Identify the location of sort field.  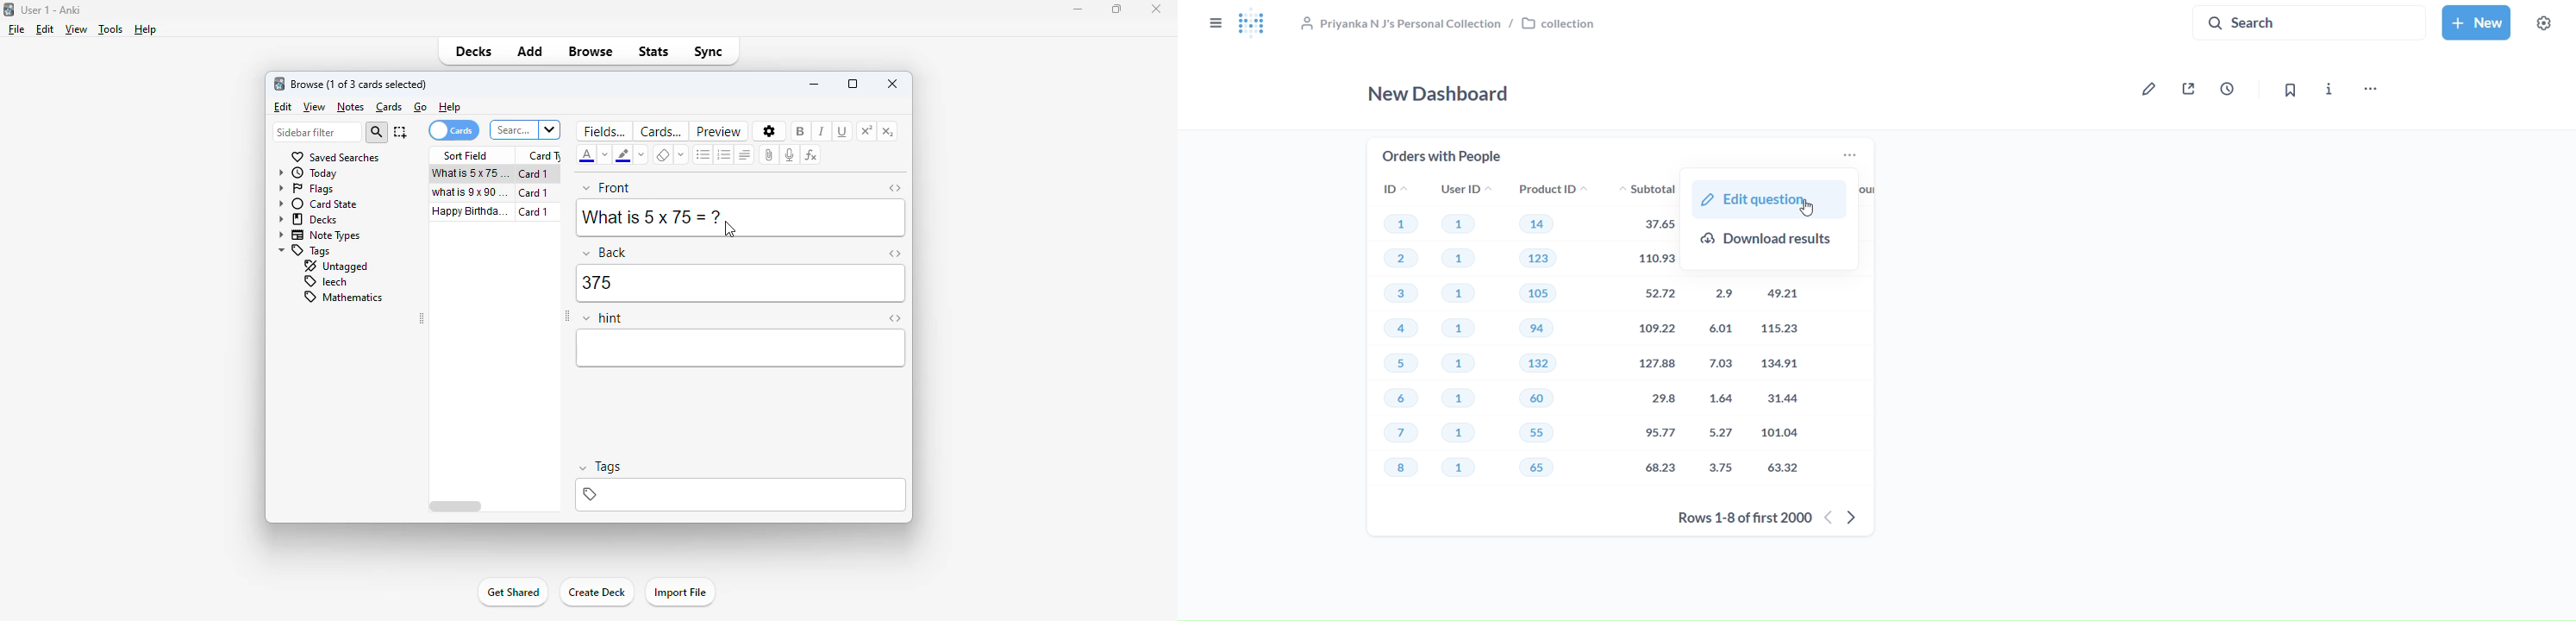
(466, 156).